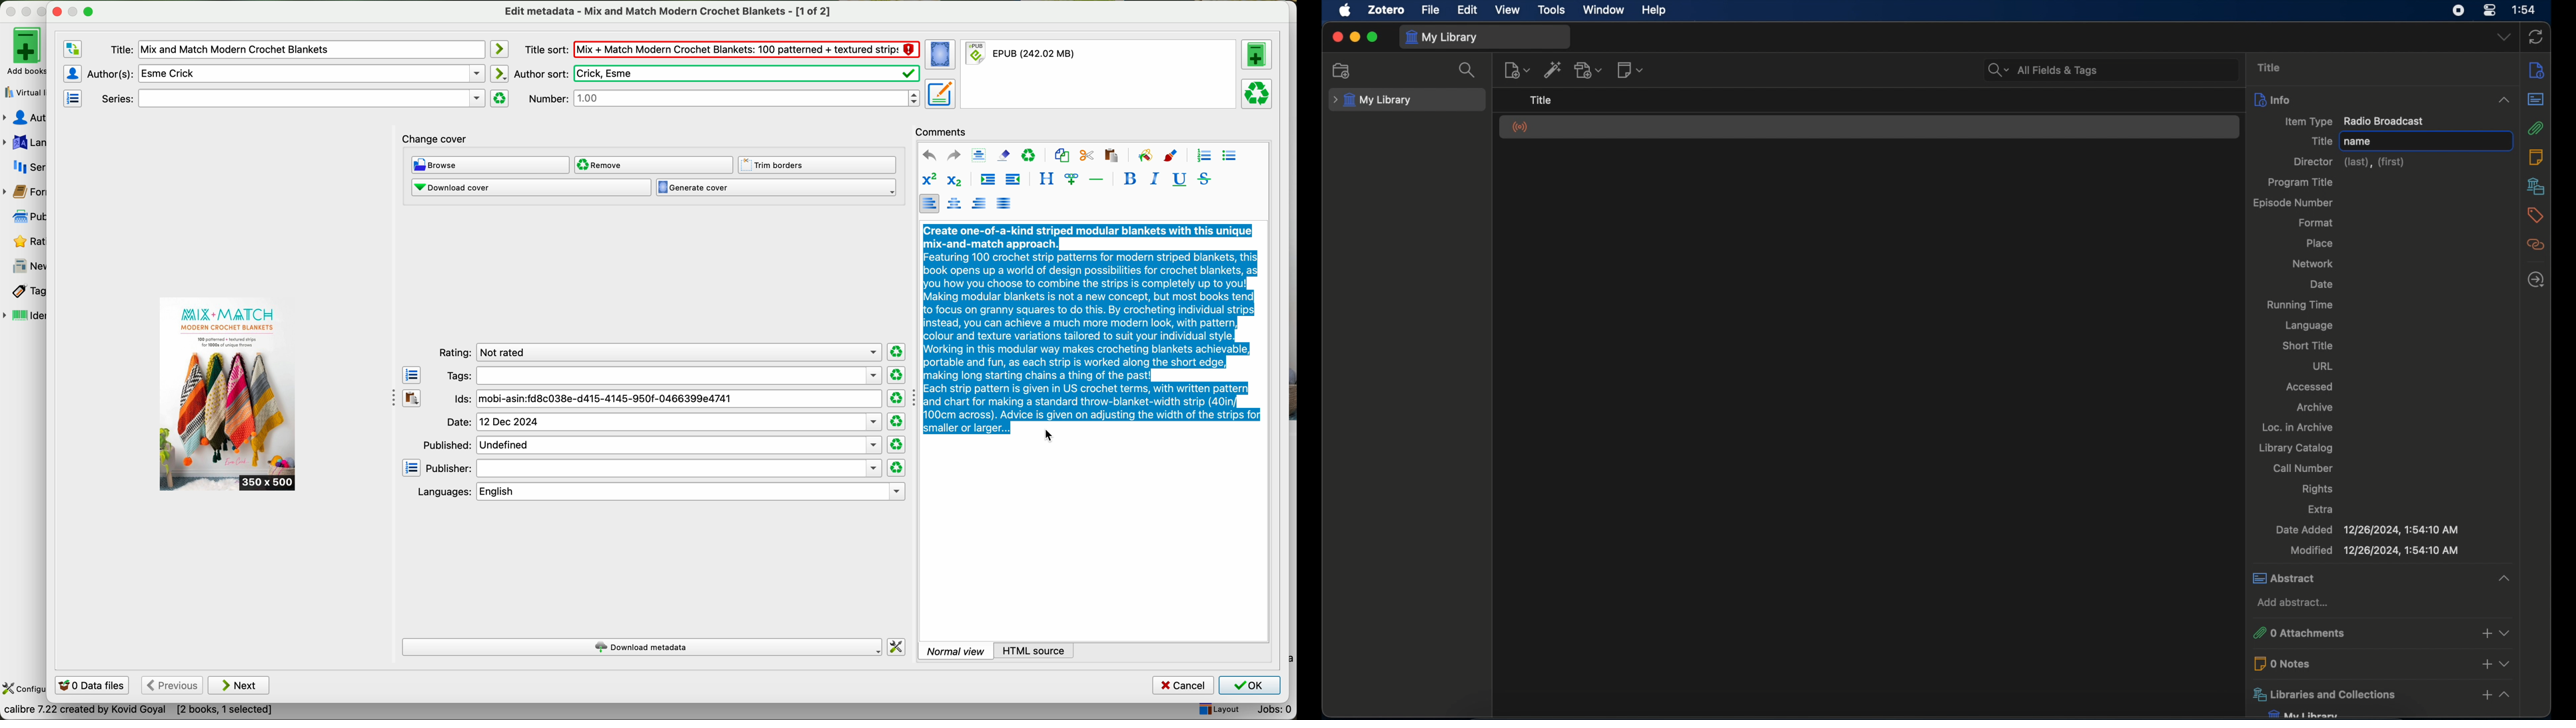  Describe the element at coordinates (498, 49) in the screenshot. I see `automatically create the title sort` at that location.